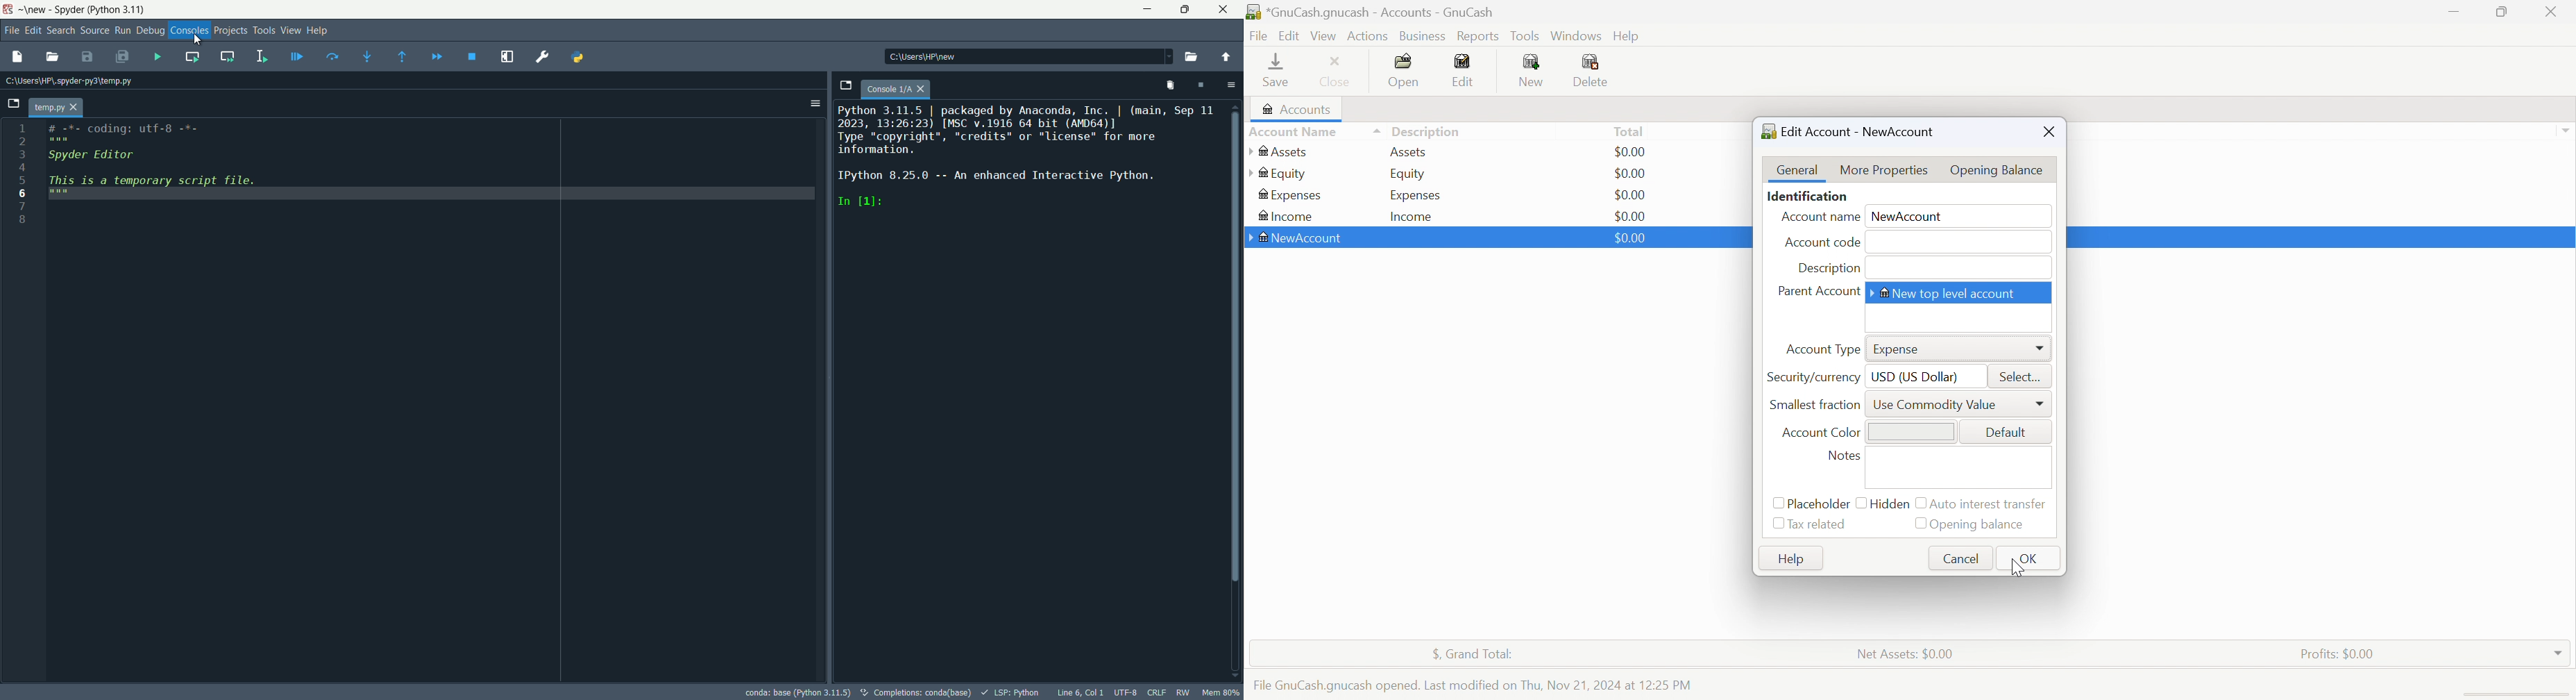 Image resolution: width=2576 pixels, height=700 pixels. I want to click on execute current line, so click(336, 58).